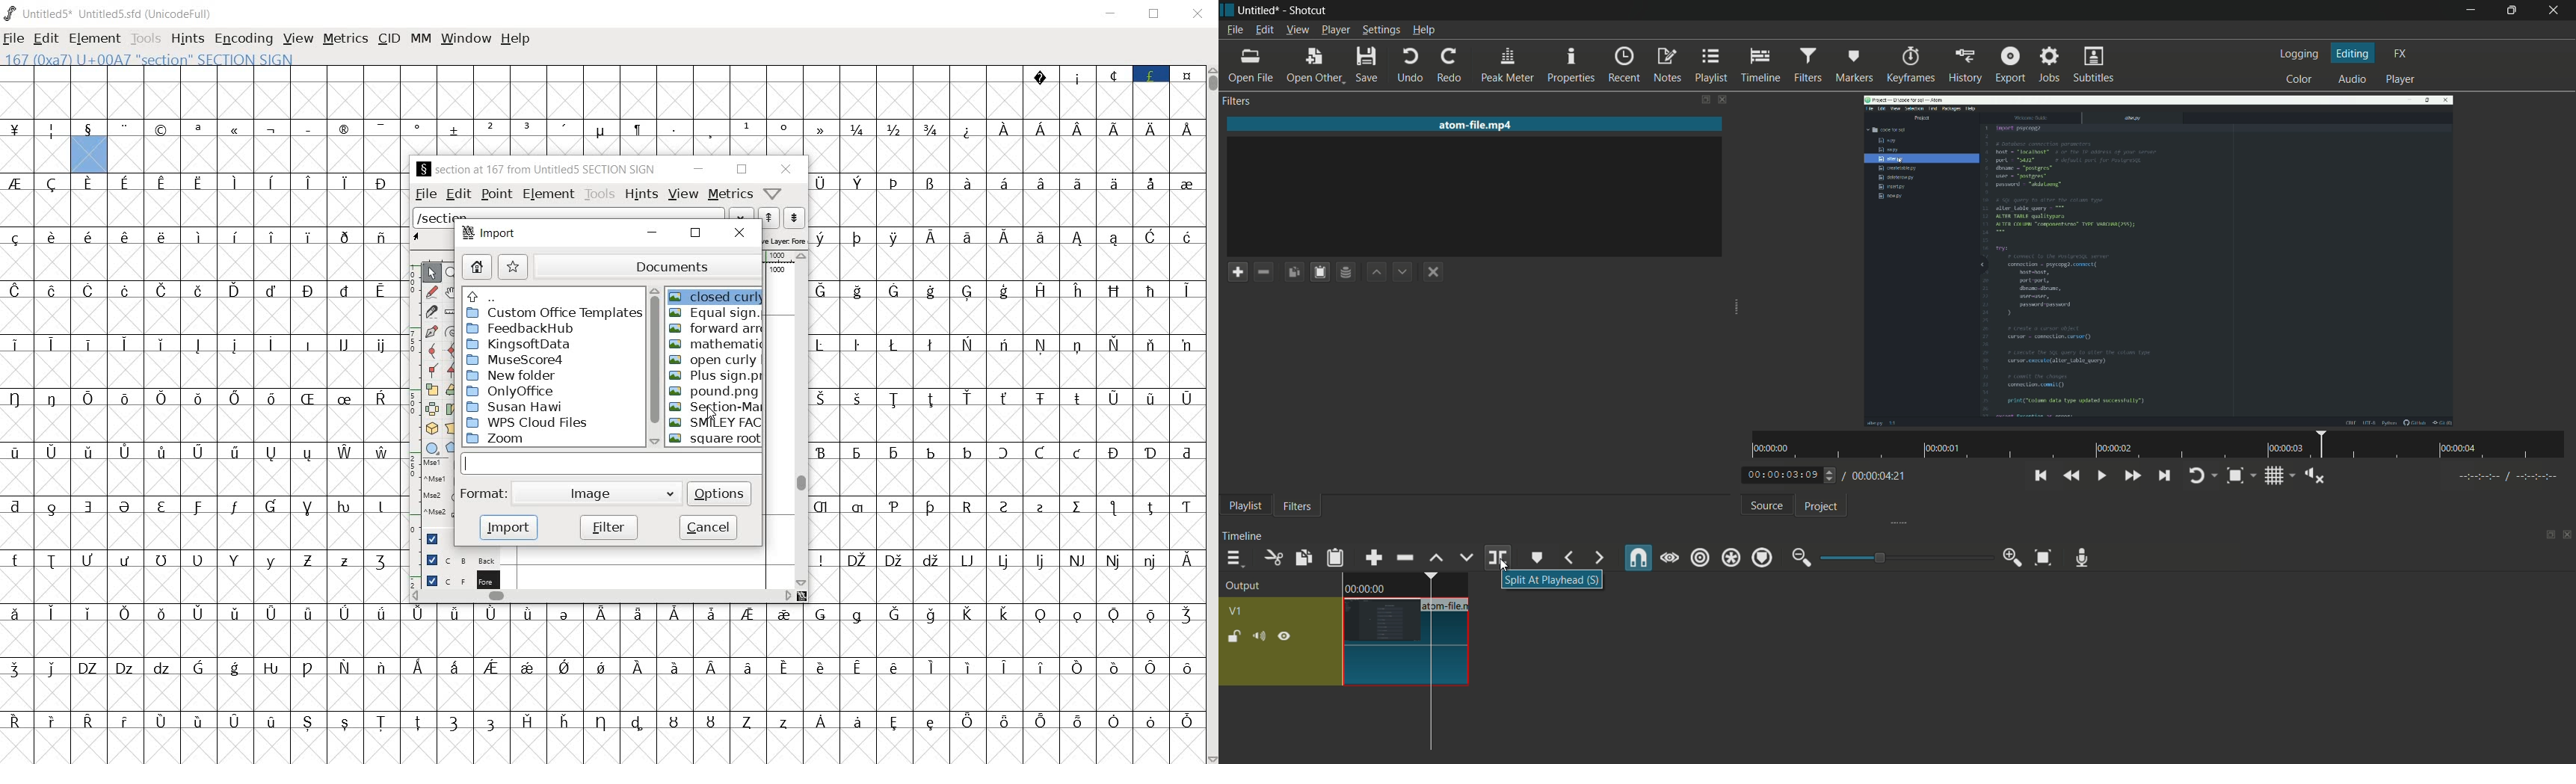  What do you see at coordinates (1298, 507) in the screenshot?
I see `filters` at bounding box center [1298, 507].